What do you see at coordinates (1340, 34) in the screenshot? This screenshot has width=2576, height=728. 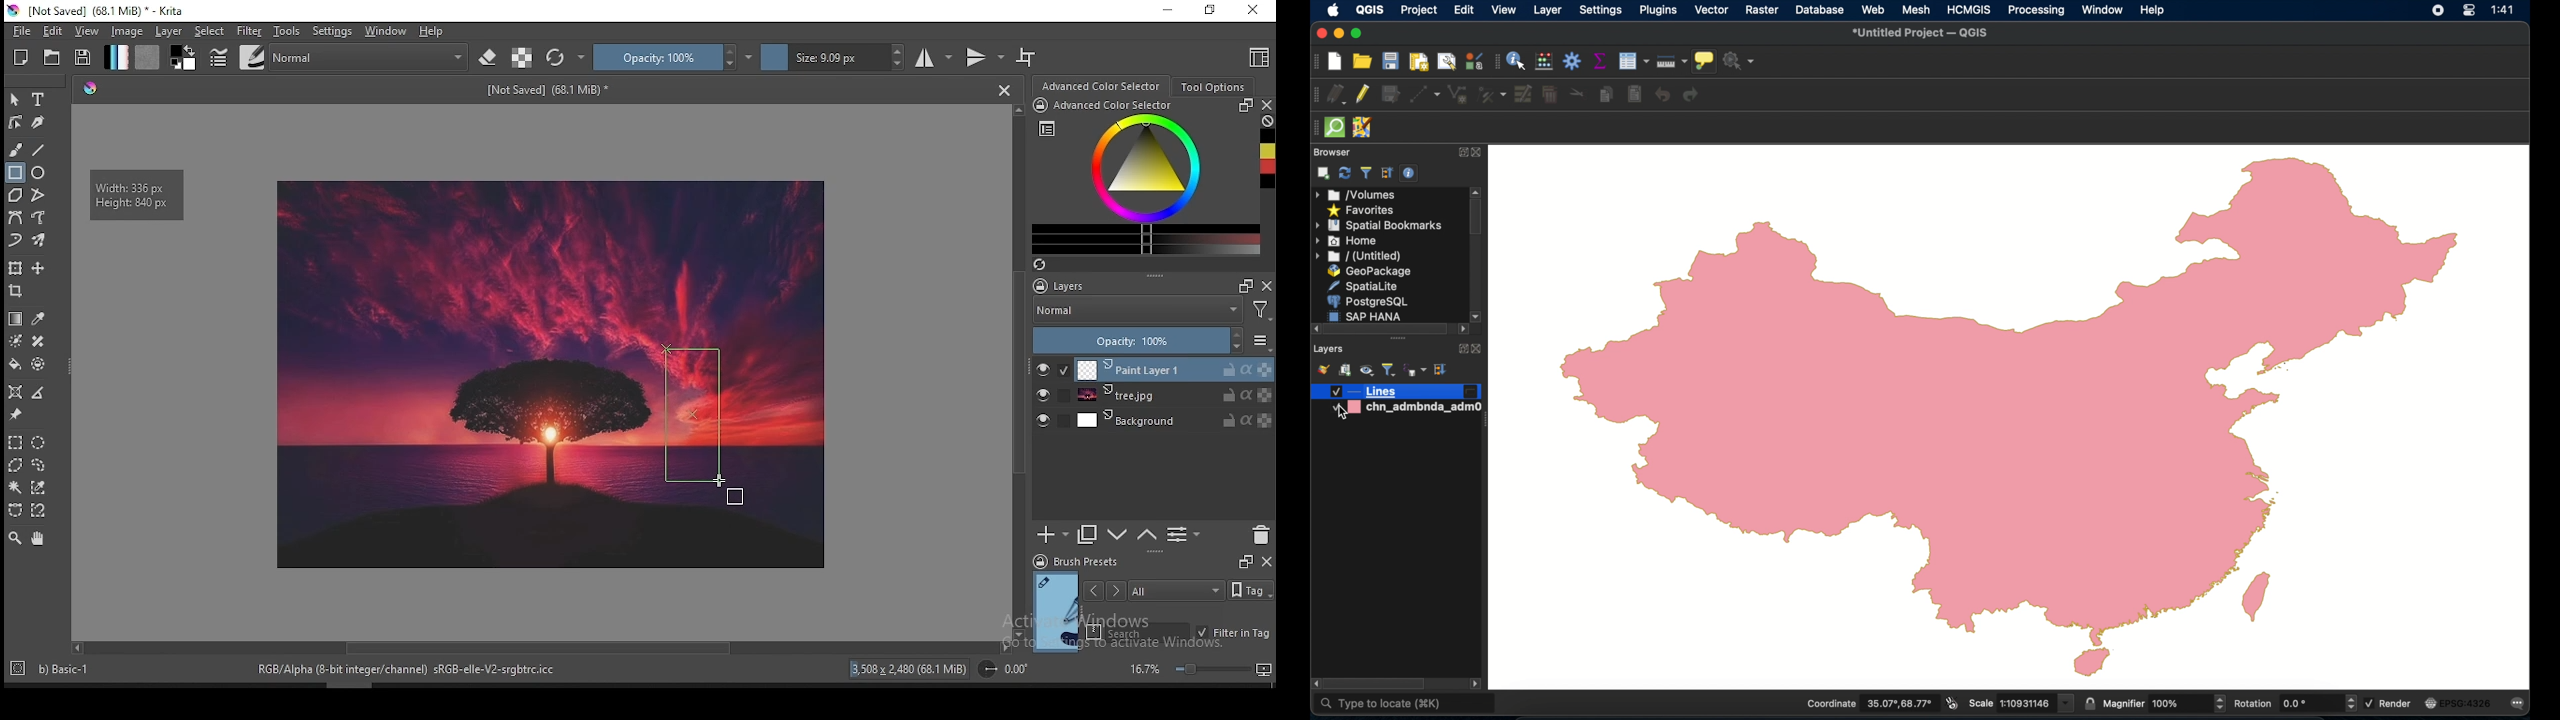 I see `minimize` at bounding box center [1340, 34].